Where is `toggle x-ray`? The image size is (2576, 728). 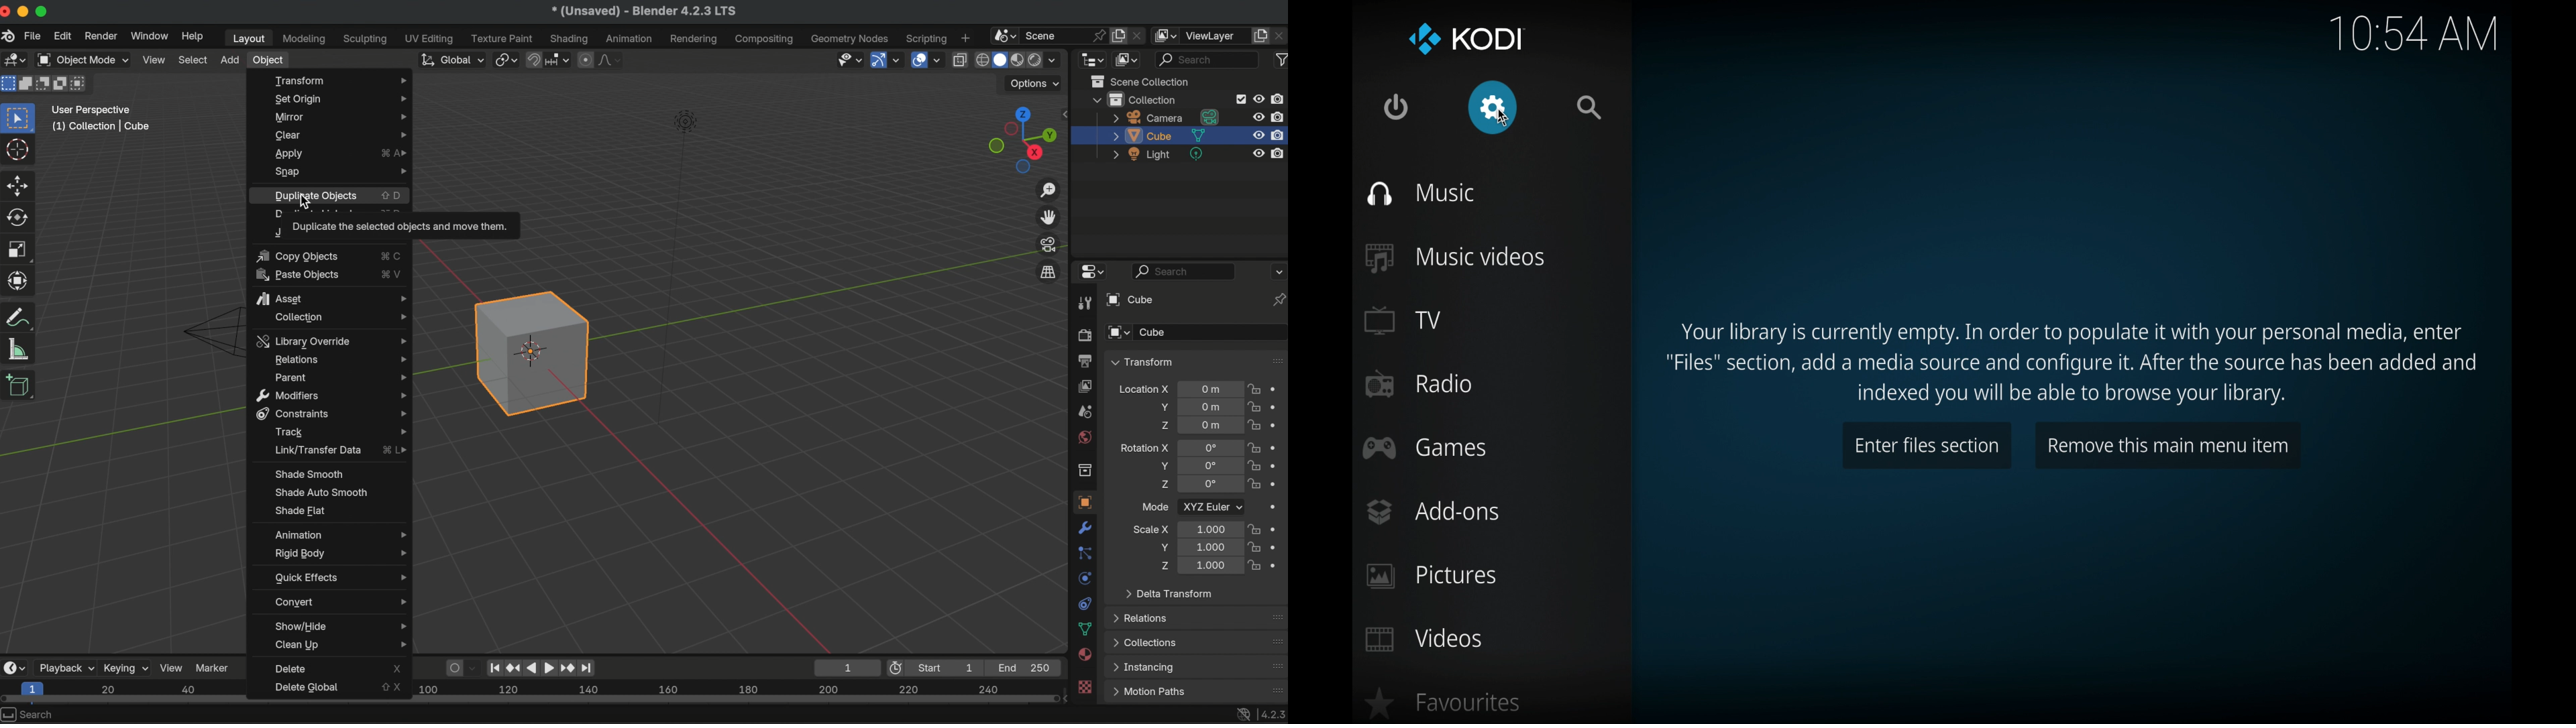 toggle x-ray is located at coordinates (959, 59).